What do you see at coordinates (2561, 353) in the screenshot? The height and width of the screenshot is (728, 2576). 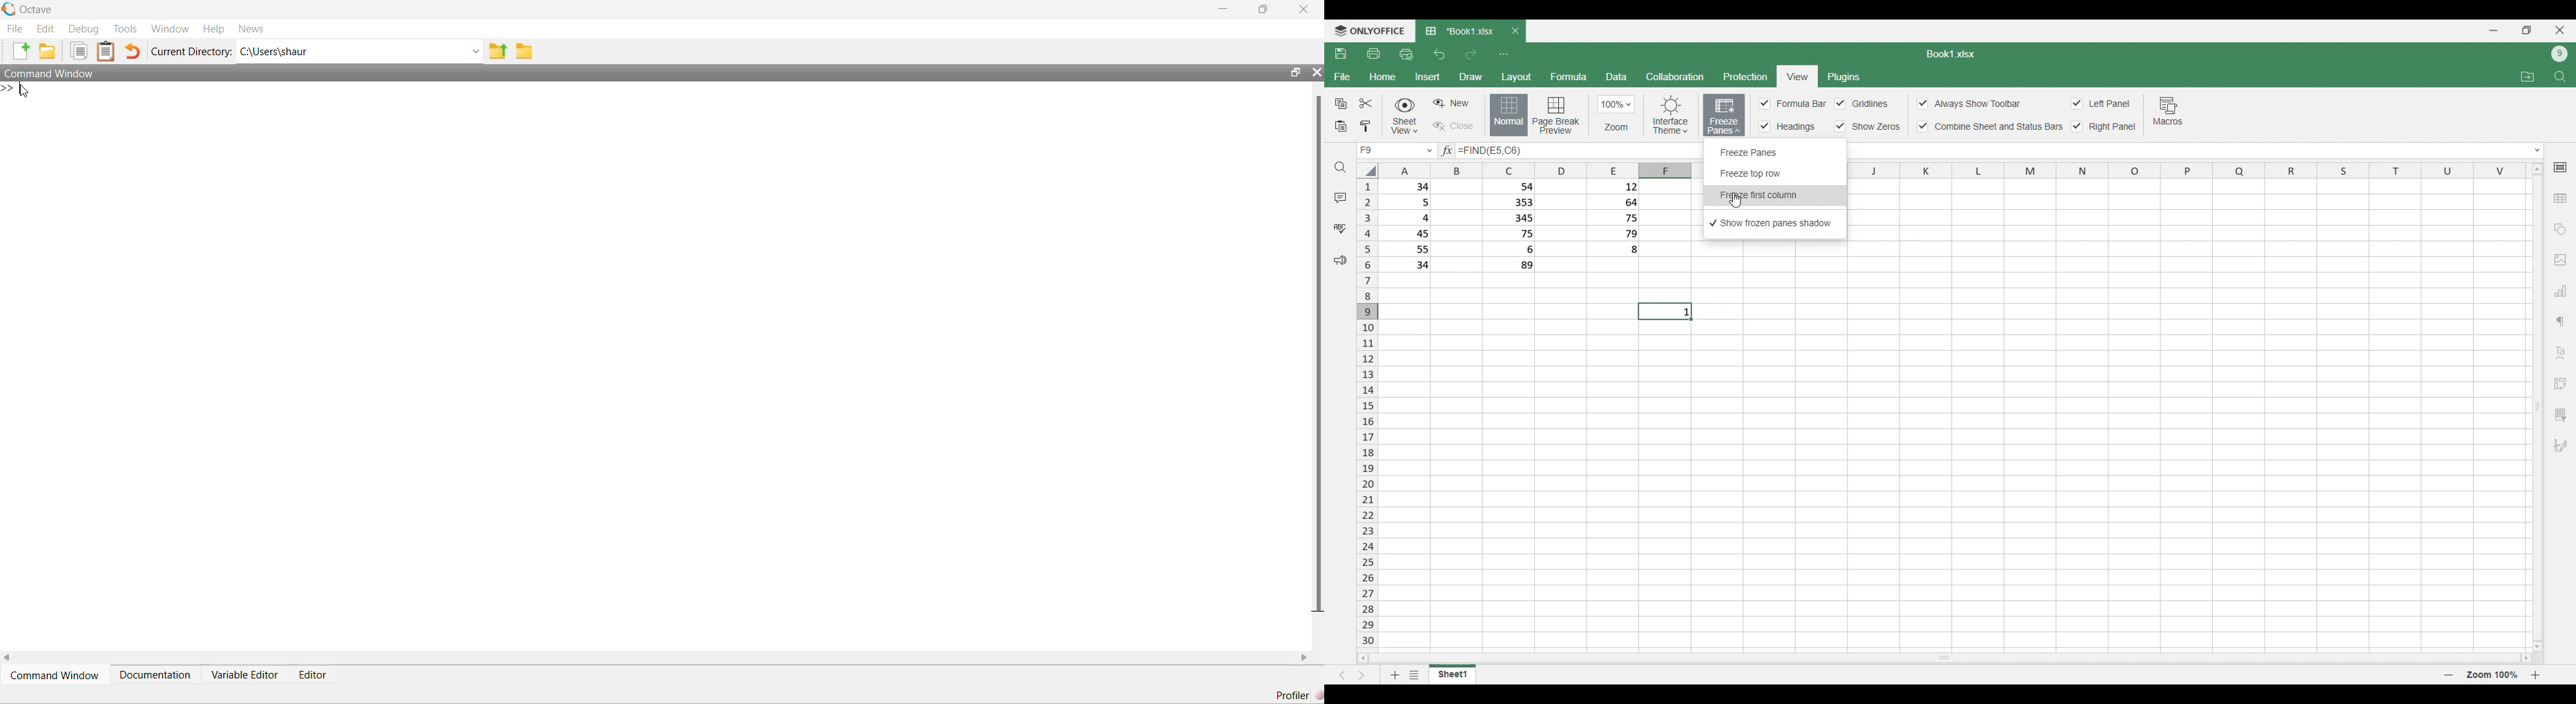 I see `Insert Text art` at bounding box center [2561, 353].